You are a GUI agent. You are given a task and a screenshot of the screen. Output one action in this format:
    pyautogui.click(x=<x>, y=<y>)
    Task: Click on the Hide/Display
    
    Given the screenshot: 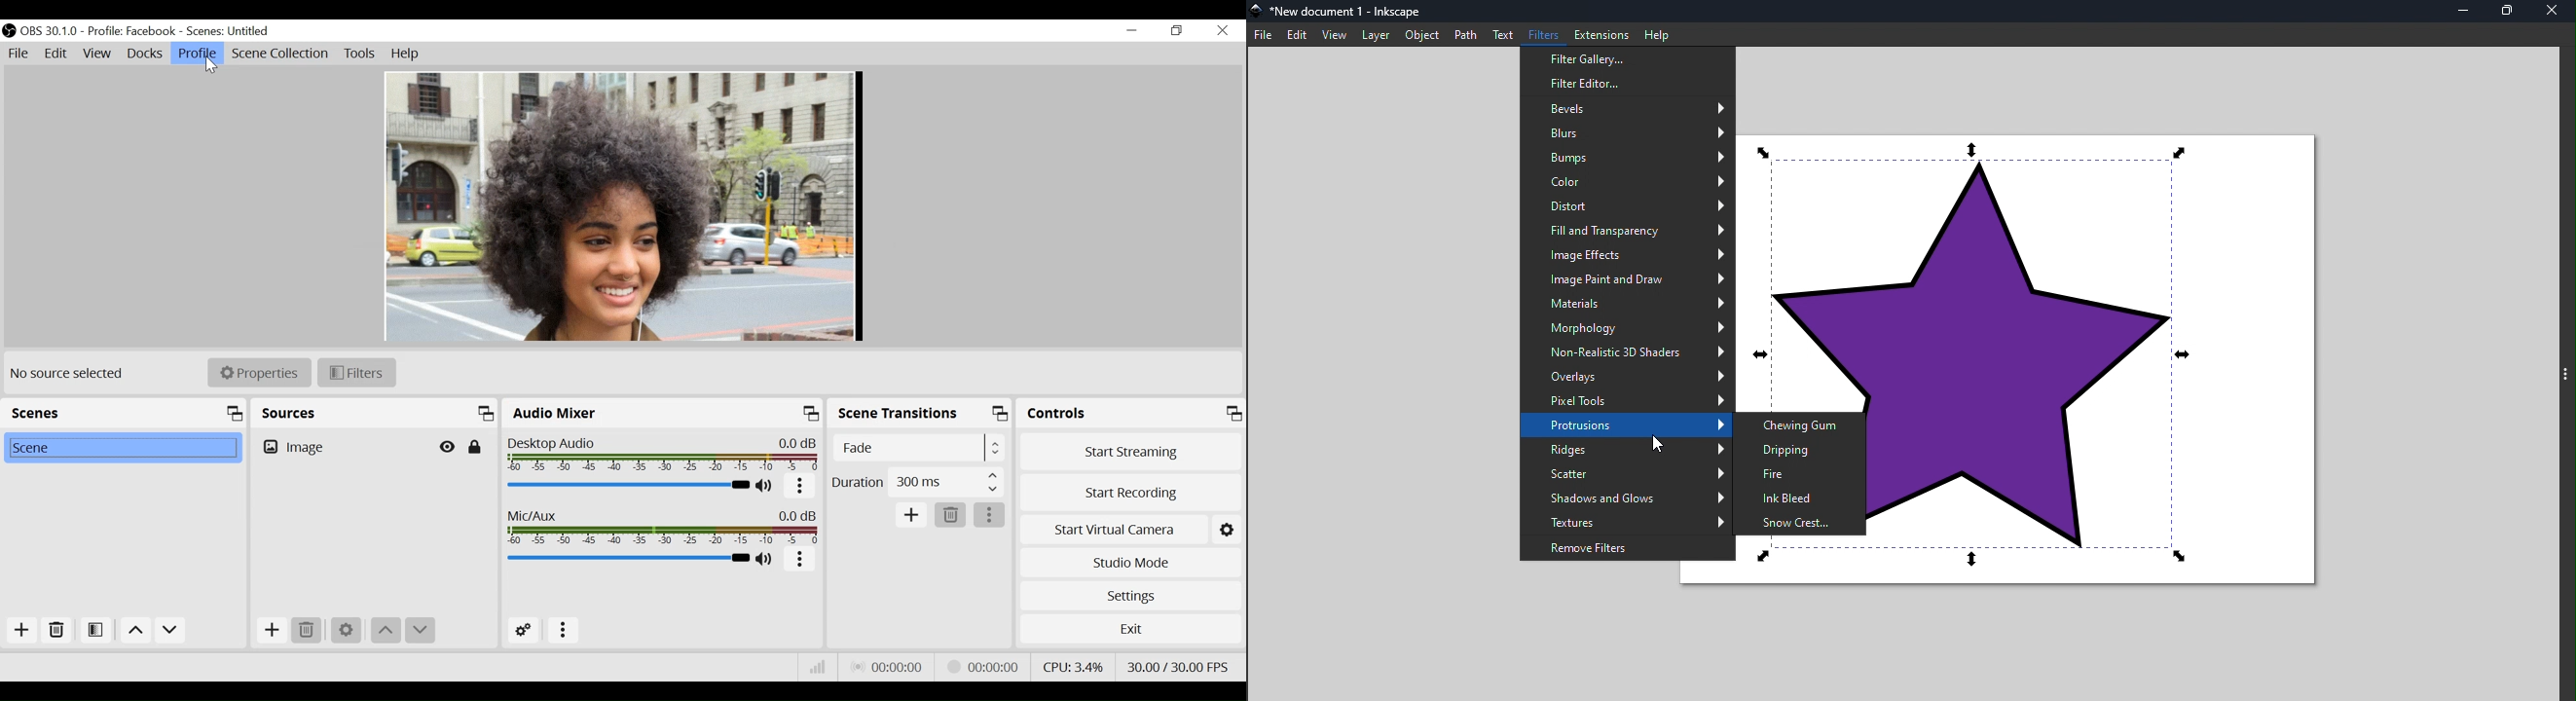 What is the action you would take?
    pyautogui.click(x=448, y=447)
    